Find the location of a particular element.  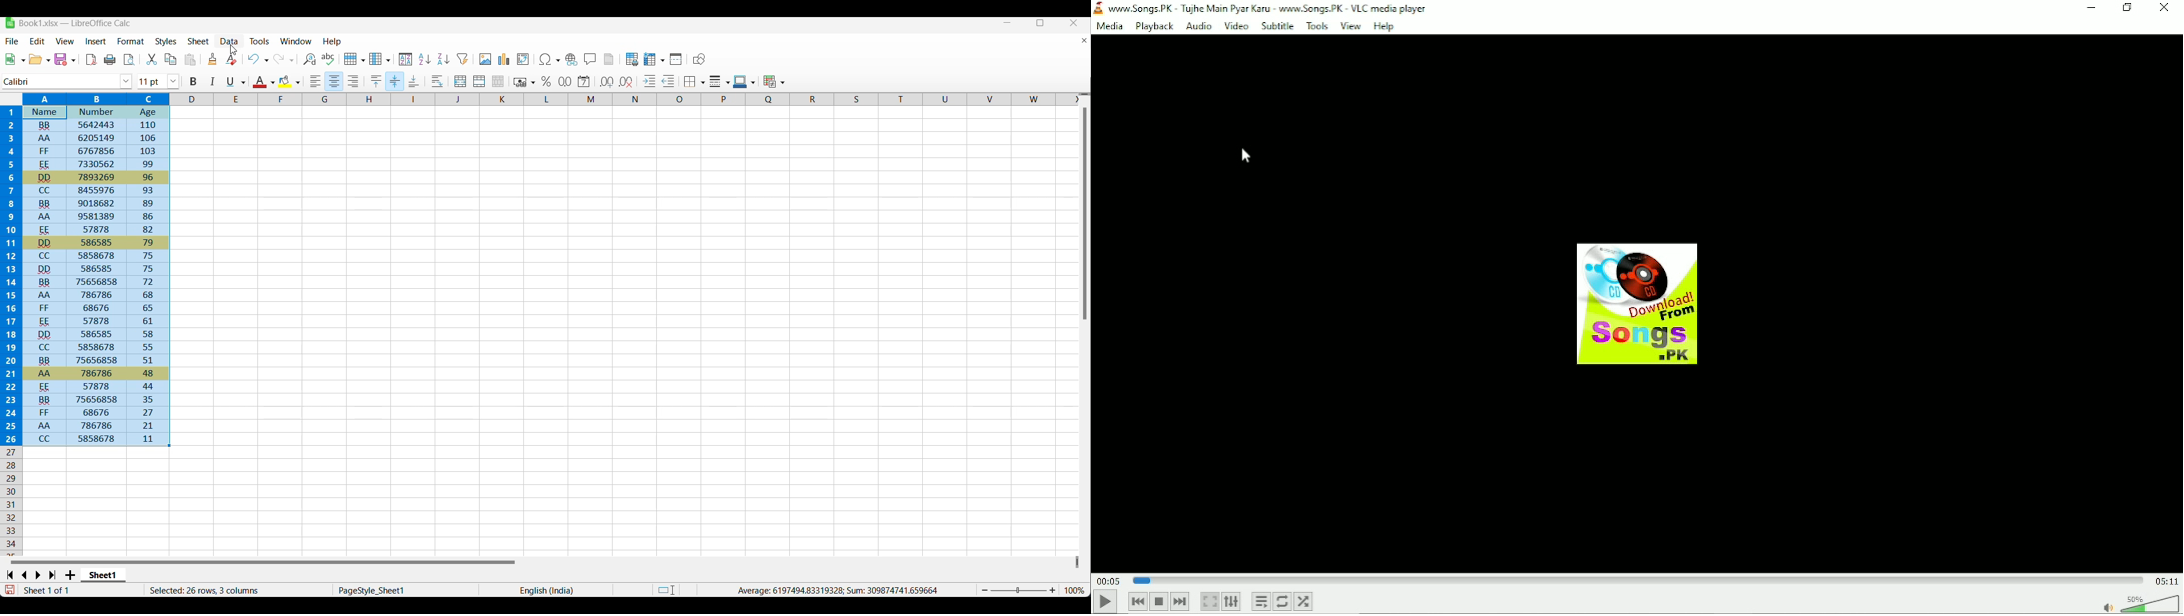

Column options is located at coordinates (380, 59).